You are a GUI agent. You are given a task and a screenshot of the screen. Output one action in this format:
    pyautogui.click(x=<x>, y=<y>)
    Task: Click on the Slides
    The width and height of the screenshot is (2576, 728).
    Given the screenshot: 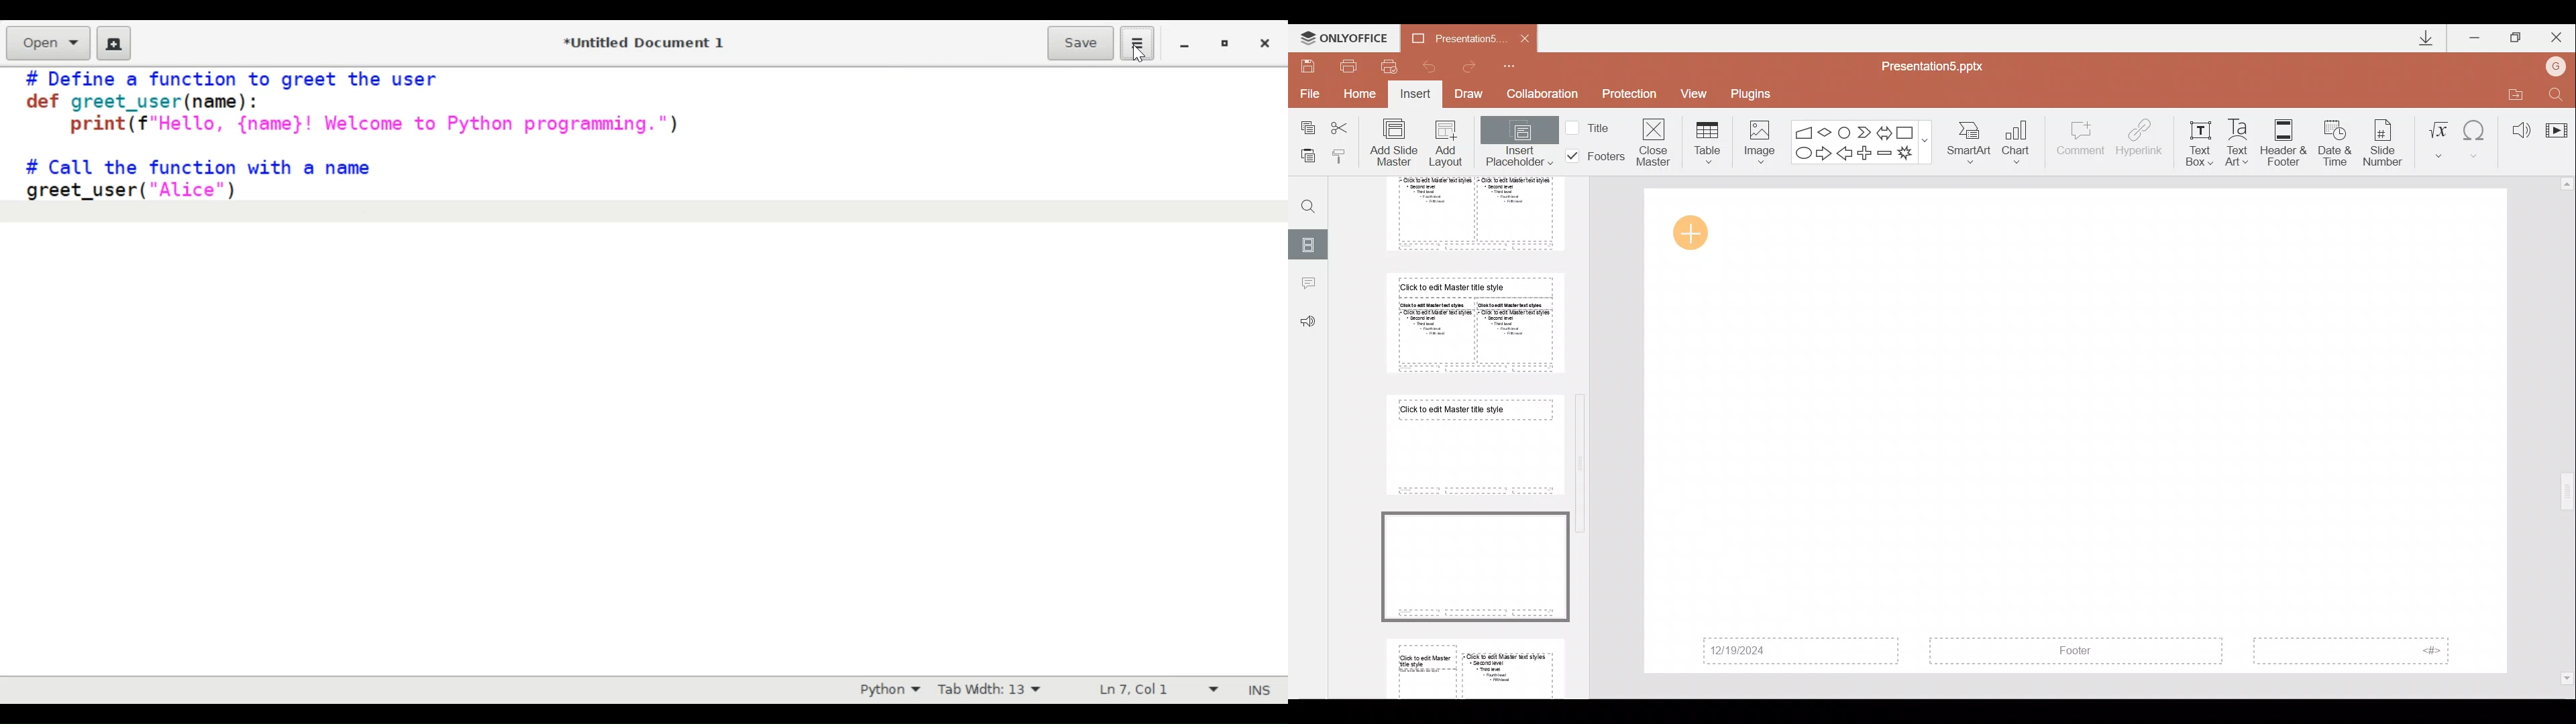 What is the action you would take?
    pyautogui.click(x=1309, y=243)
    